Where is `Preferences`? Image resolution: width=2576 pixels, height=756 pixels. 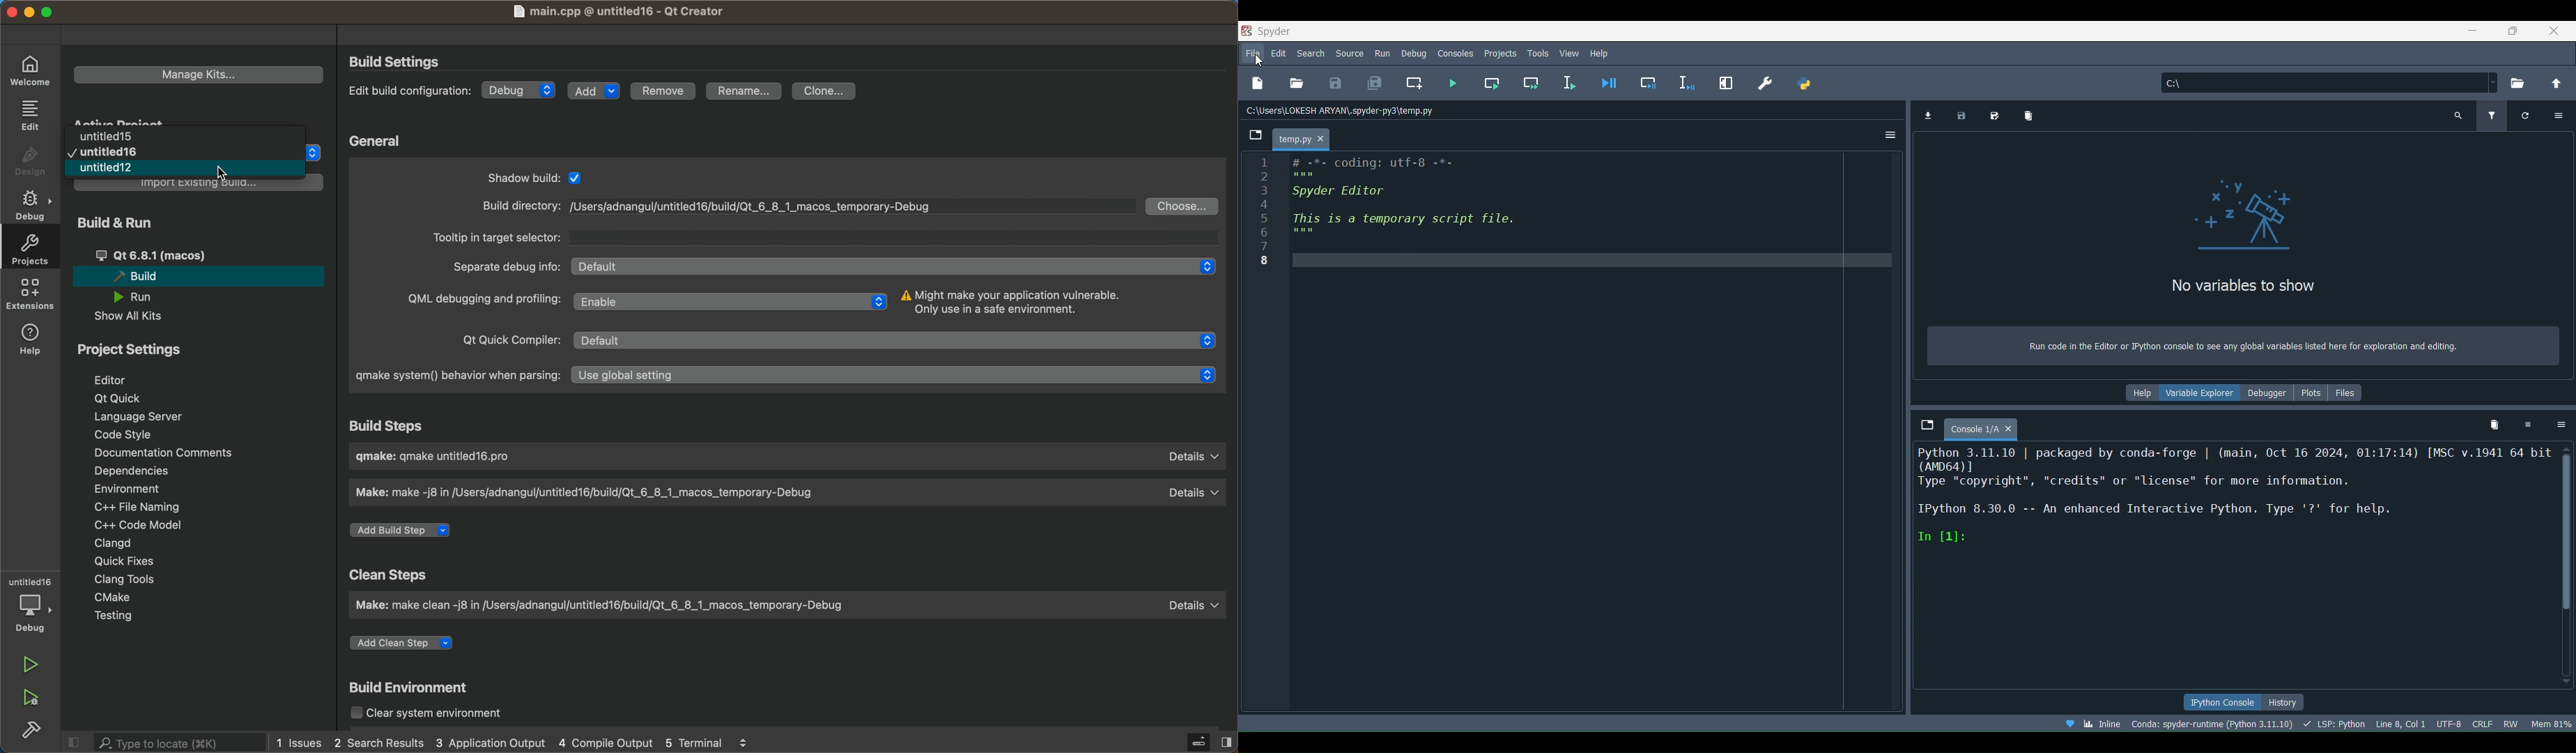 Preferences is located at coordinates (1761, 82).